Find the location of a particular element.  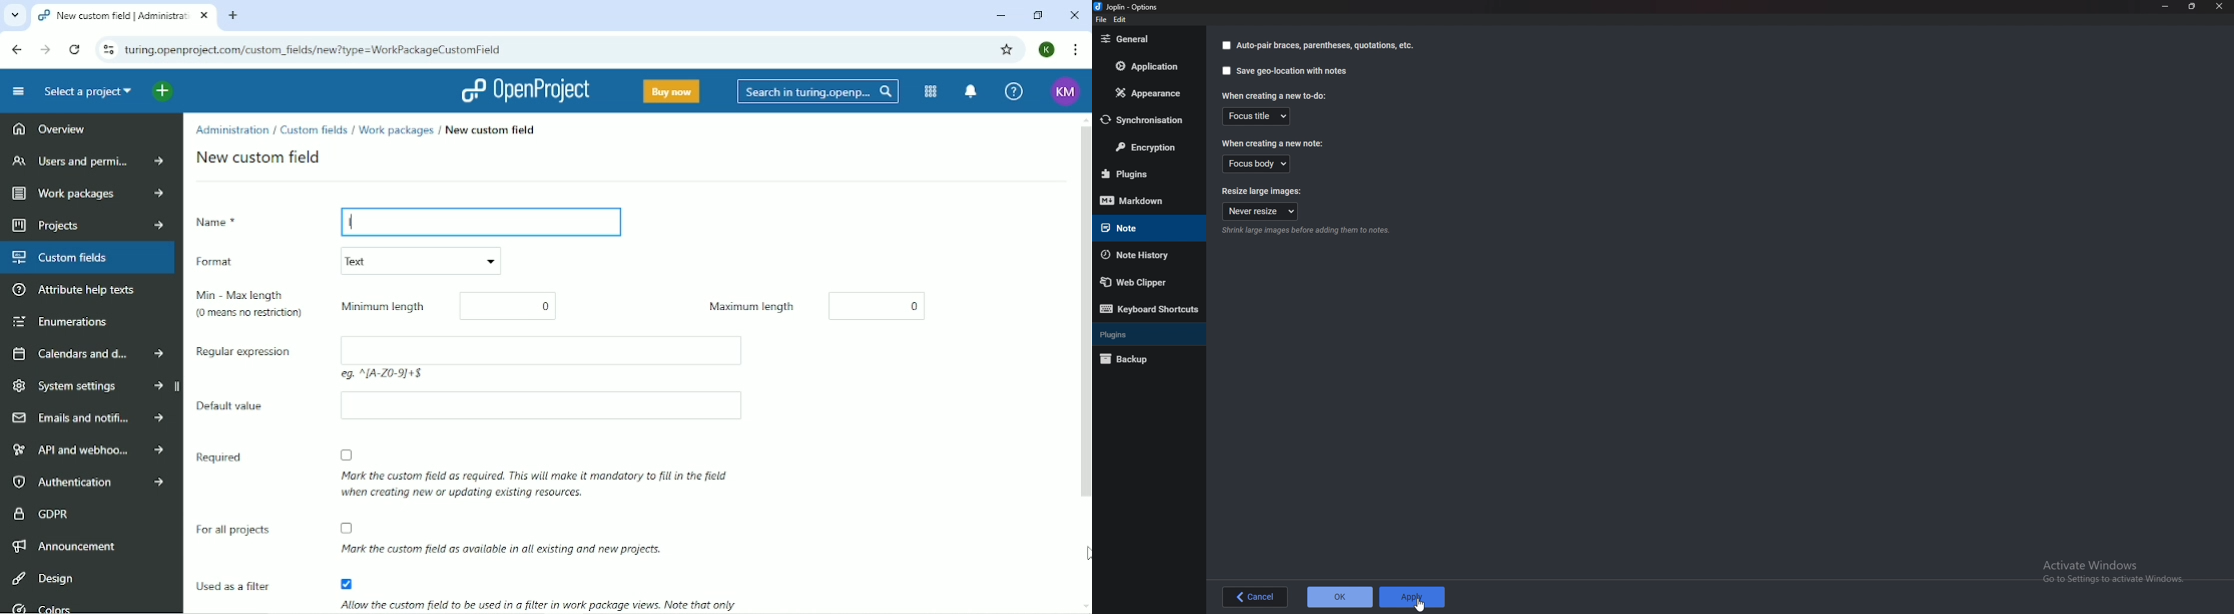

For all projects is located at coordinates (238, 540).